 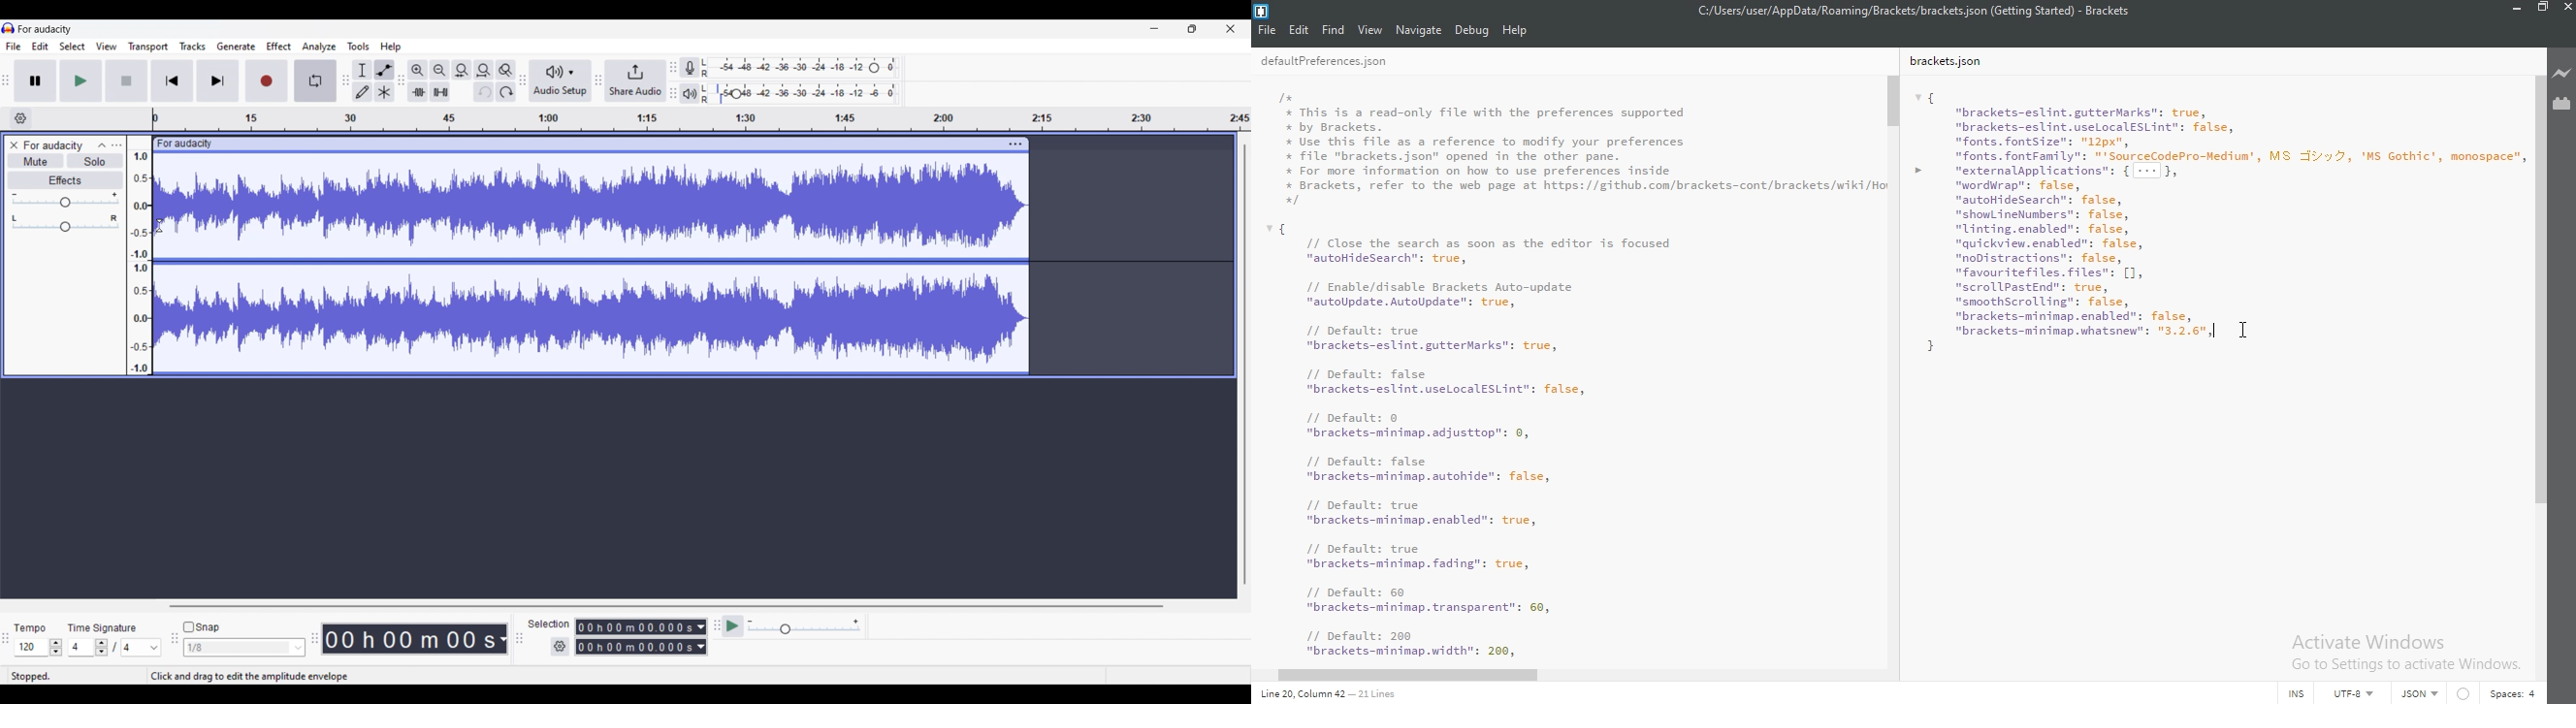 What do you see at coordinates (733, 626) in the screenshot?
I see `play at speed` at bounding box center [733, 626].